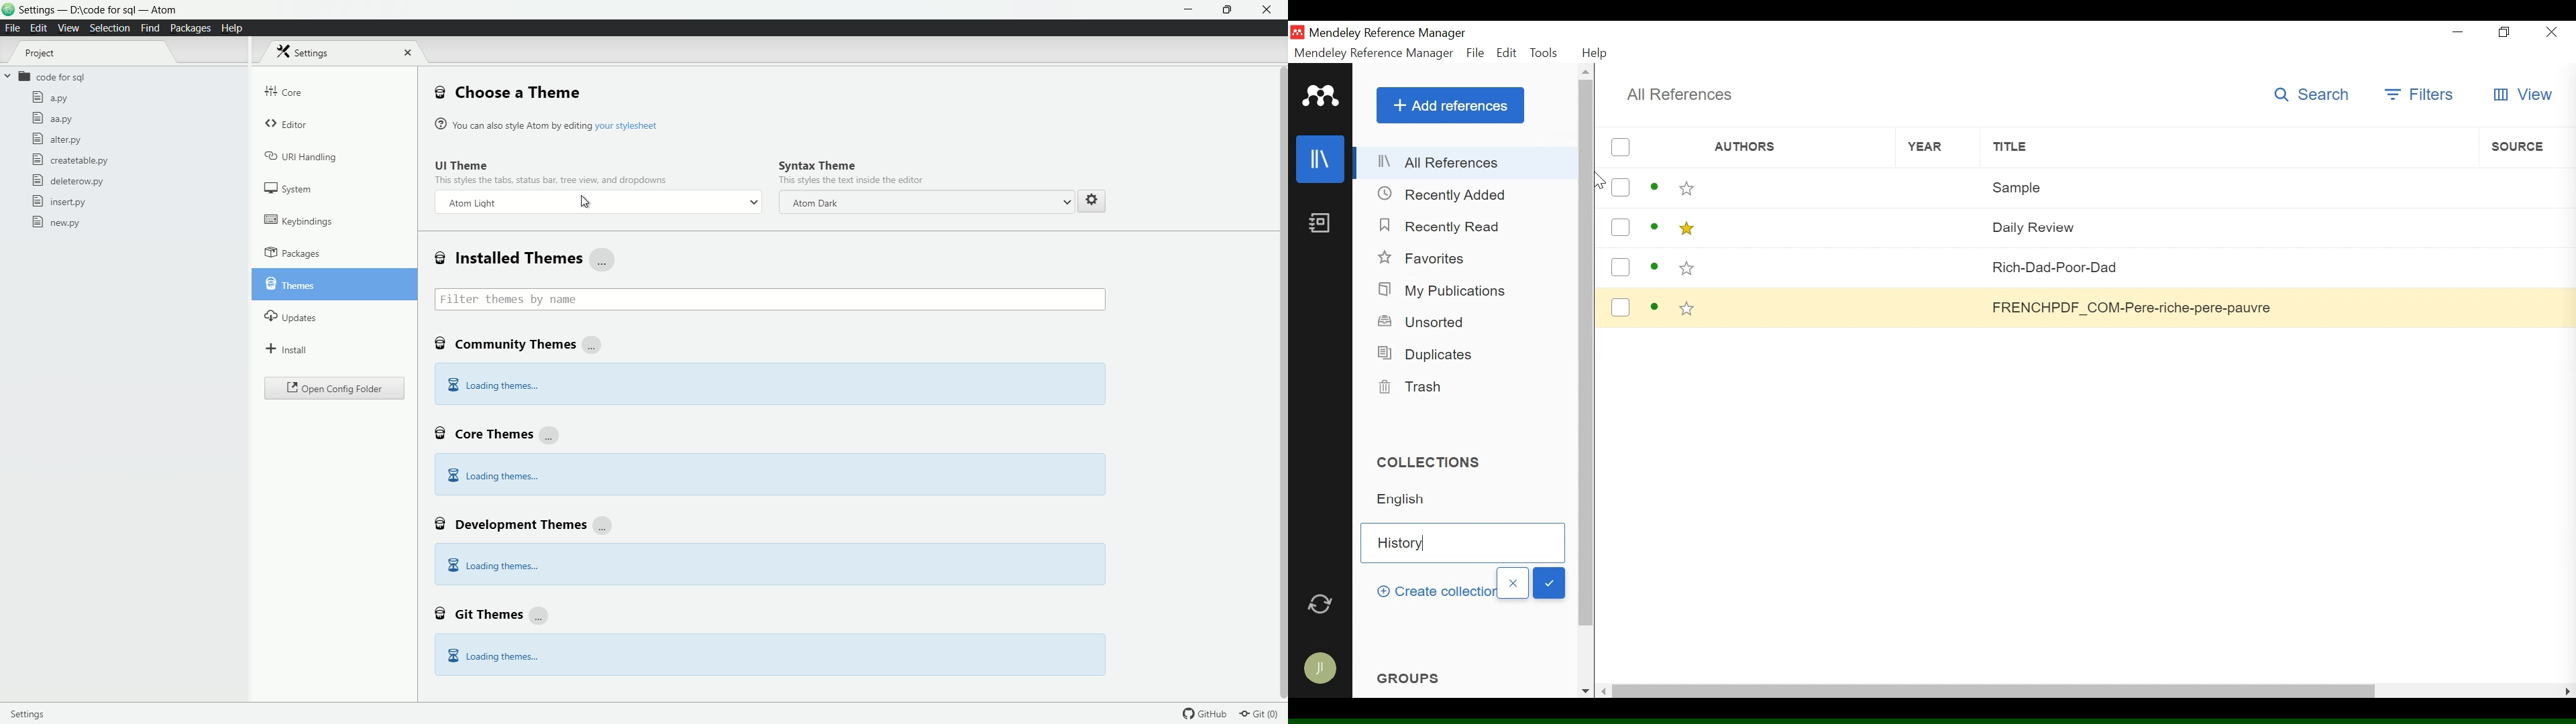 Image resolution: width=2576 pixels, height=728 pixels. I want to click on (un)select, so click(1620, 149).